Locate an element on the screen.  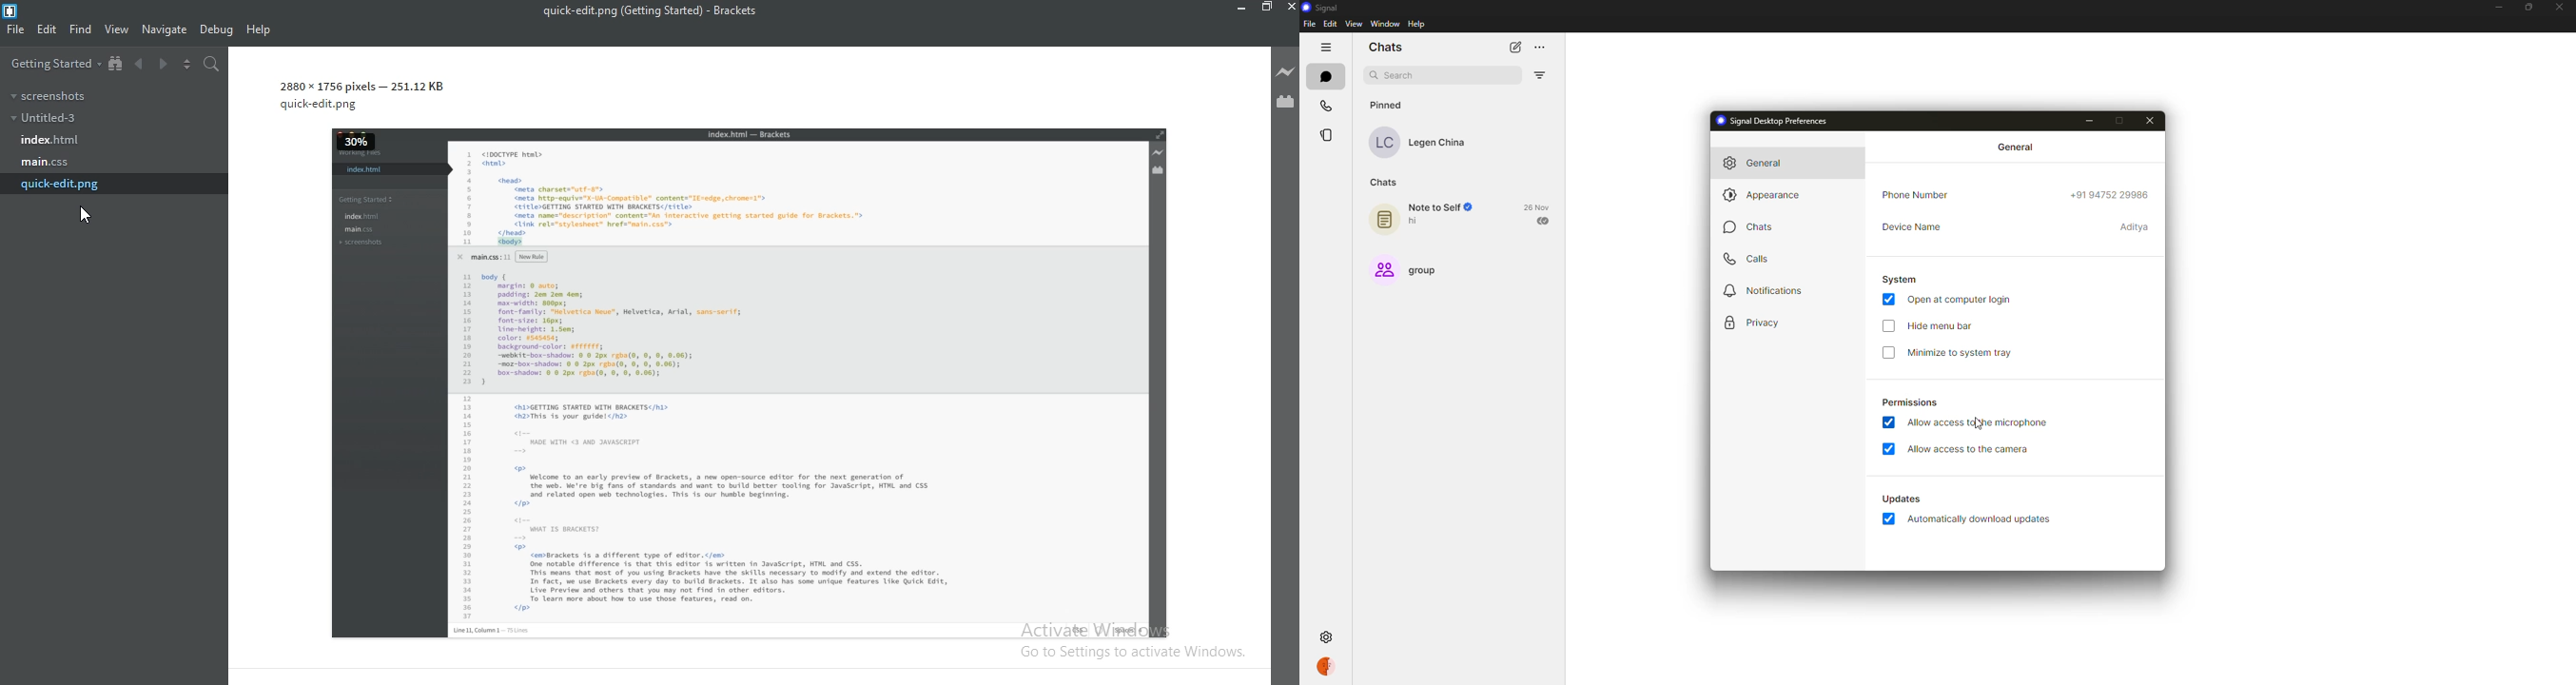
toggle is located at coordinates (186, 64).